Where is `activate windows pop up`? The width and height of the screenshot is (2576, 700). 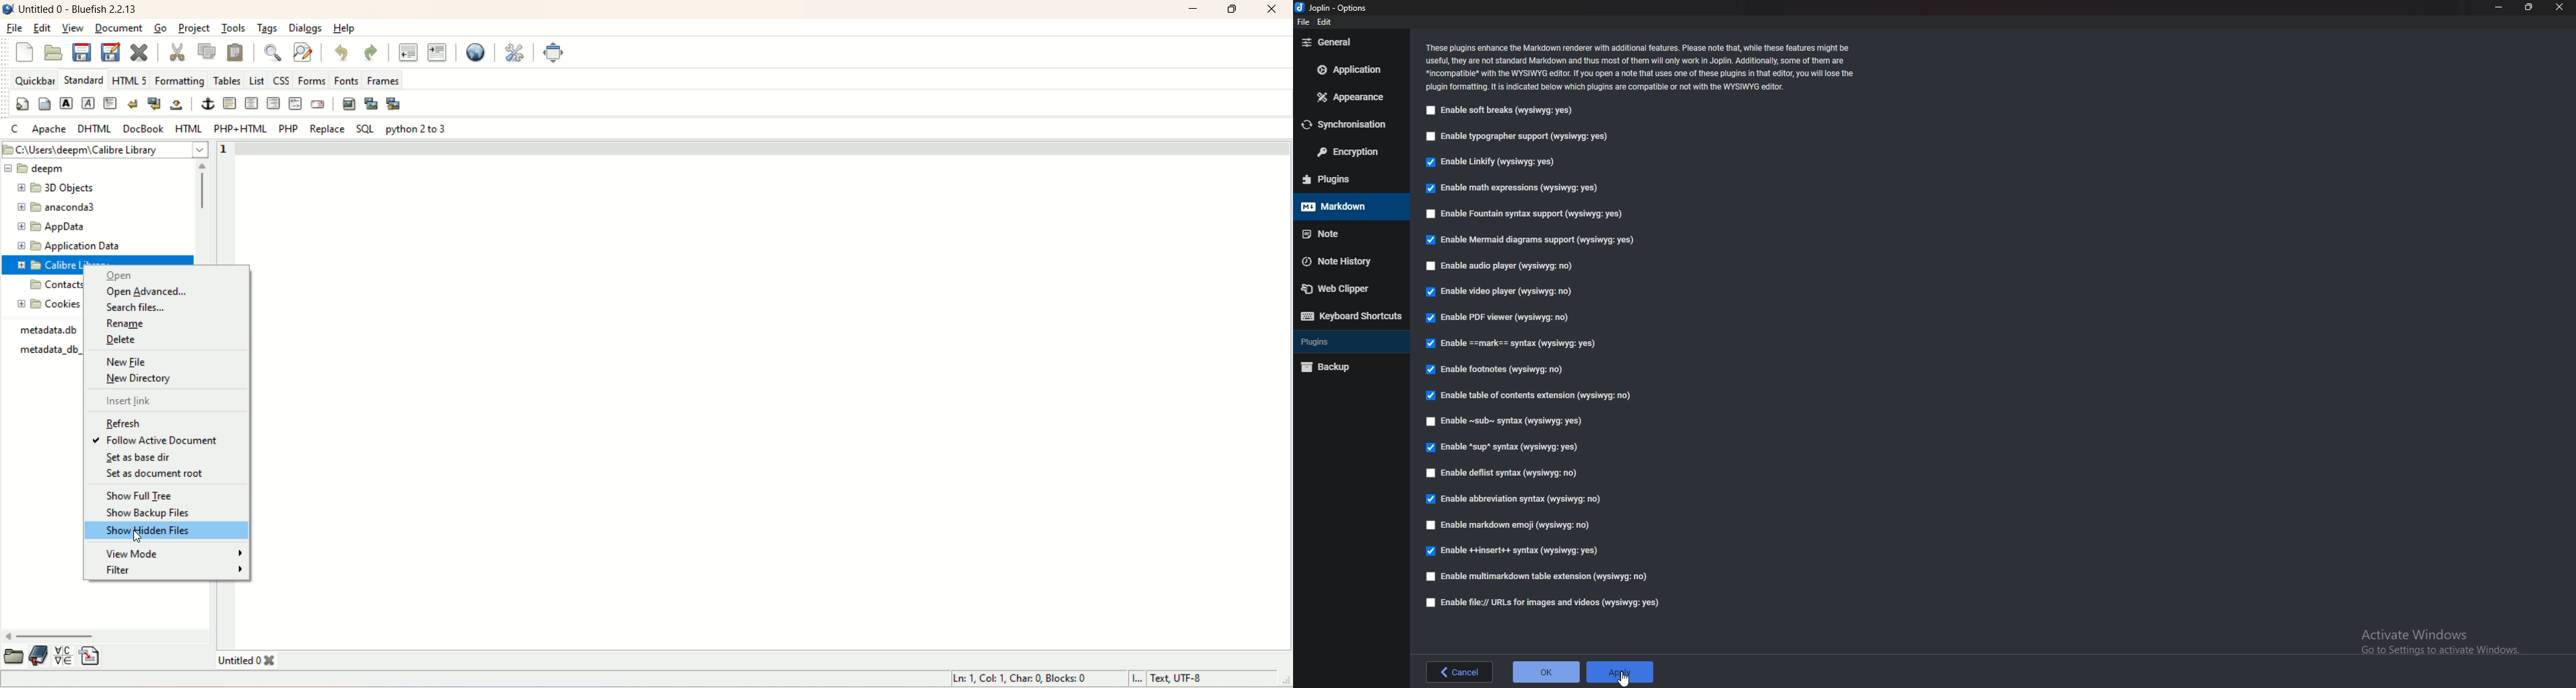 activate windows pop up is located at coordinates (2434, 647).